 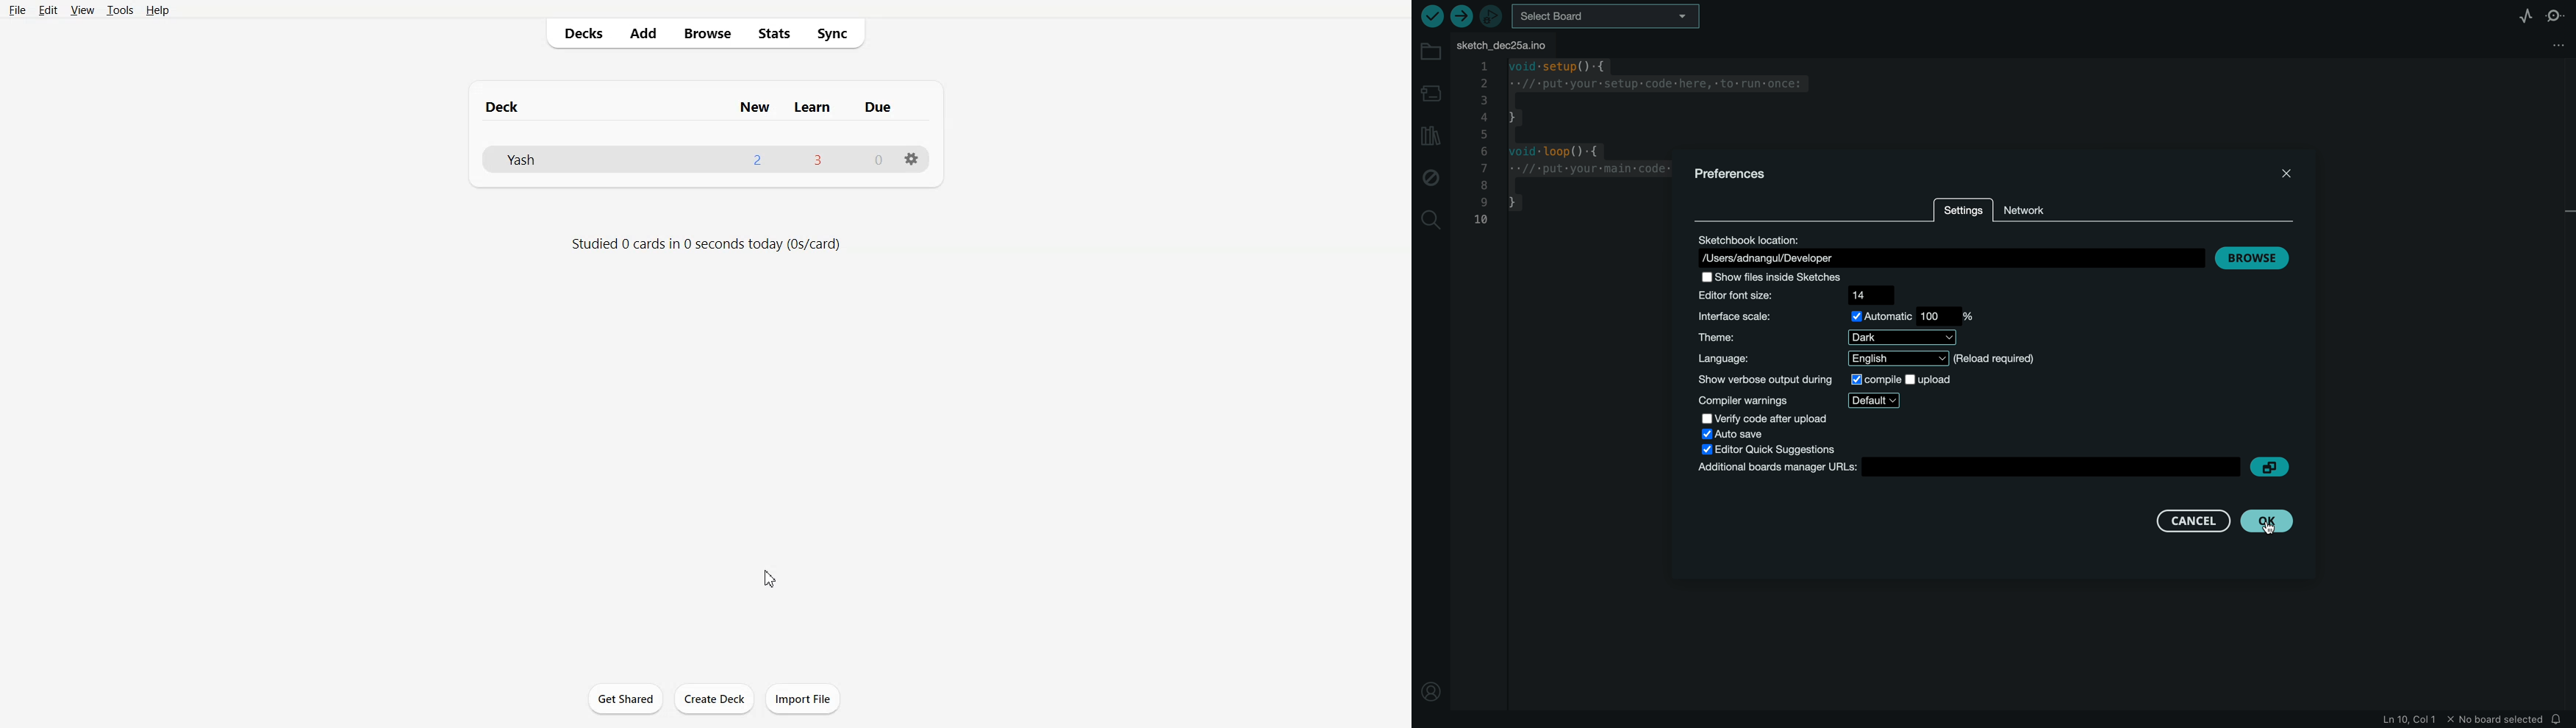 What do you see at coordinates (879, 107) in the screenshot?
I see `Due` at bounding box center [879, 107].